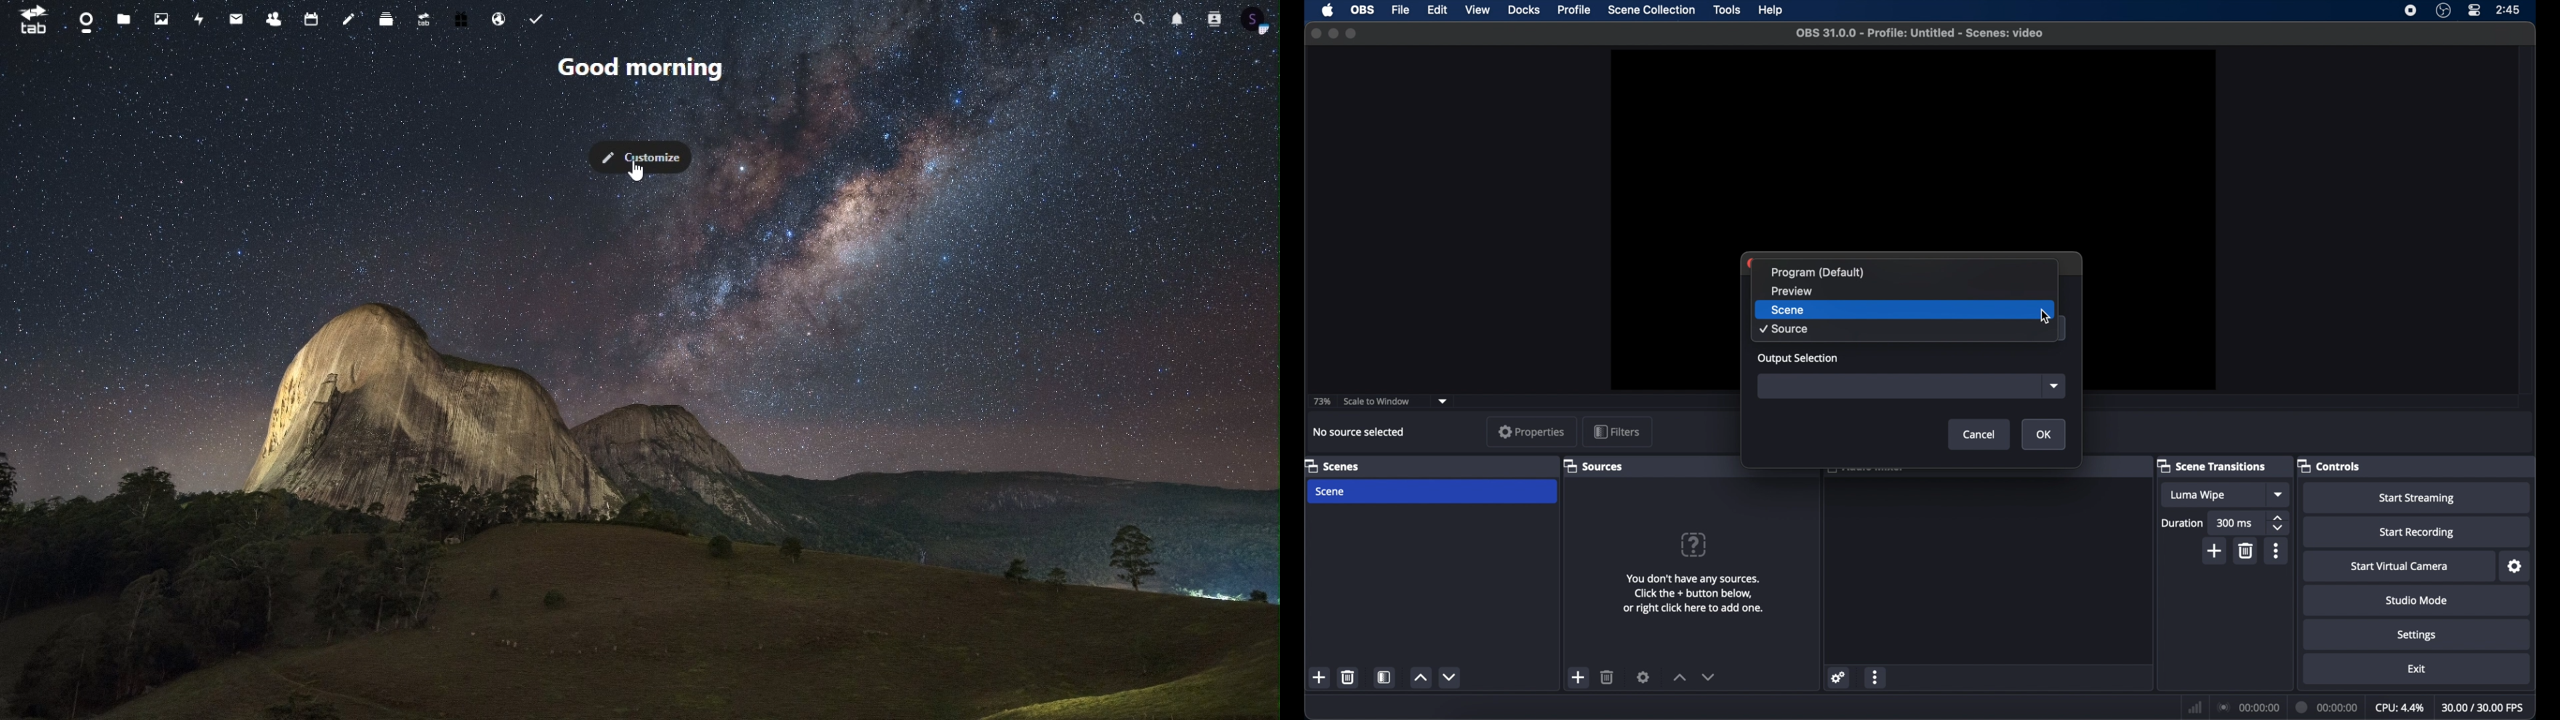 This screenshot has width=2576, height=728. Describe the element at coordinates (1255, 19) in the screenshot. I see `profile` at that location.